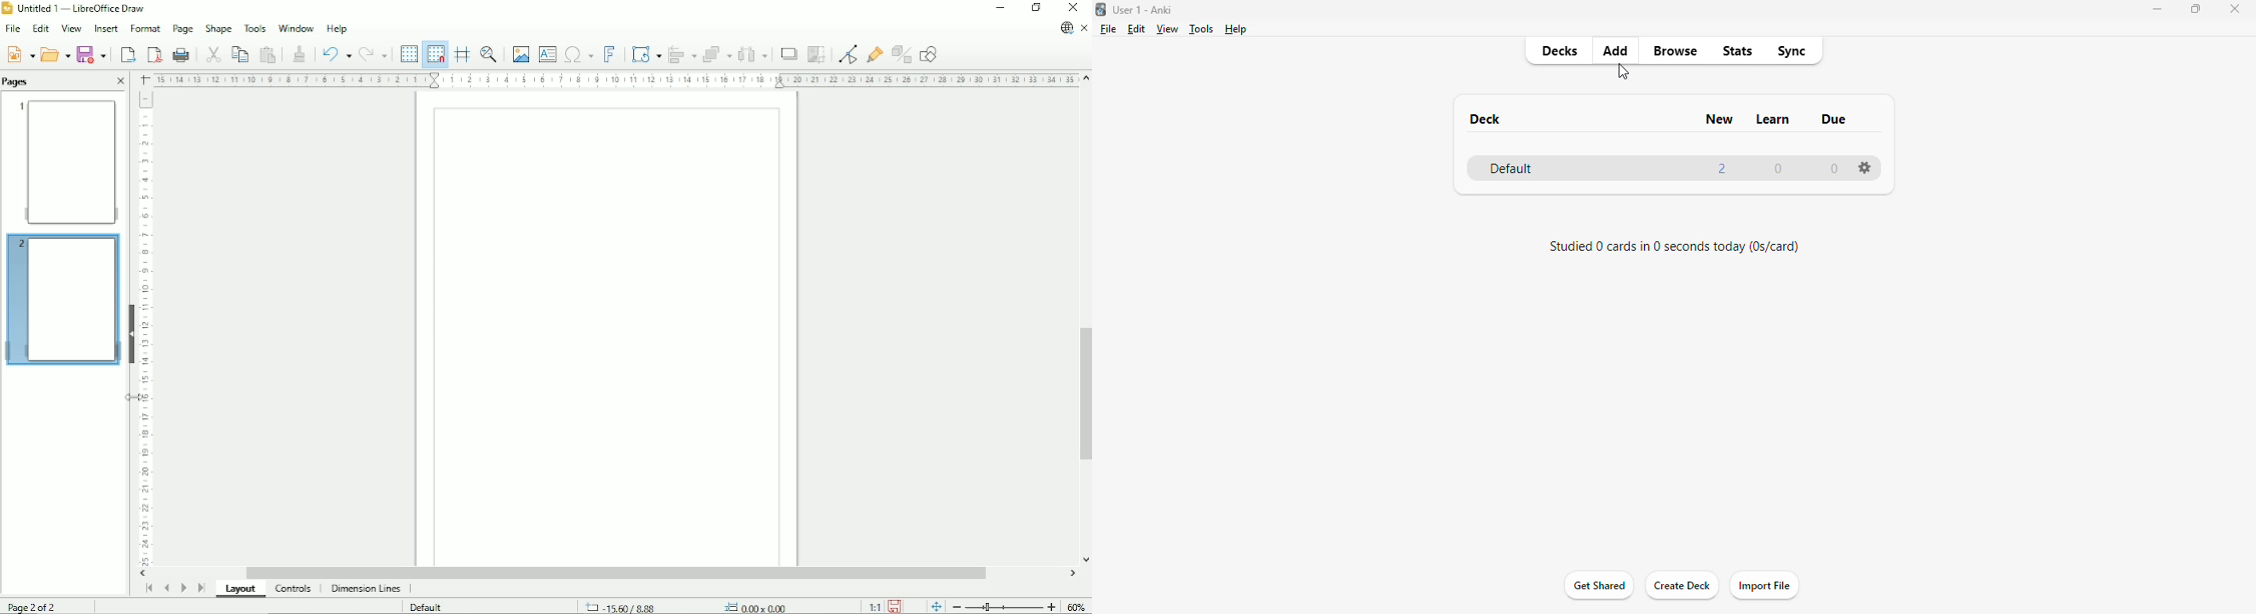  What do you see at coordinates (55, 53) in the screenshot?
I see `Open` at bounding box center [55, 53].